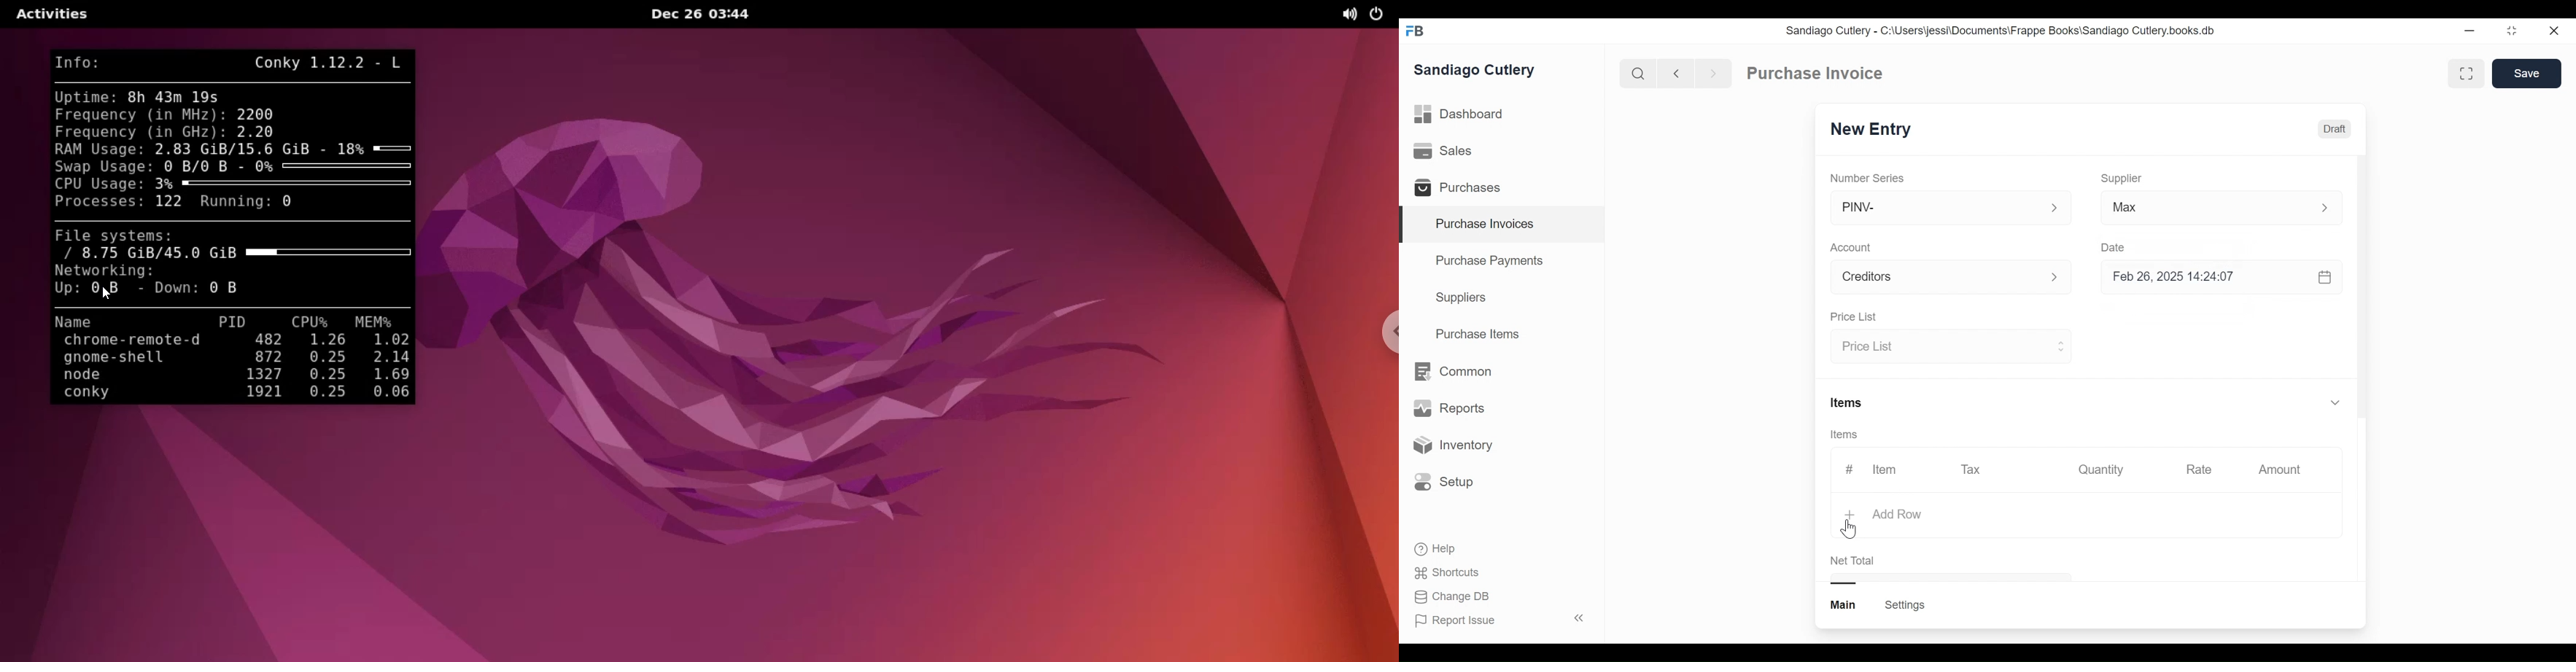 Image resolution: width=2576 pixels, height=672 pixels. I want to click on Sandiago Cutlery - C:\Users\jessi\Documents\Frappe Books\Sandiago Cutlery.books.db, so click(2001, 31).